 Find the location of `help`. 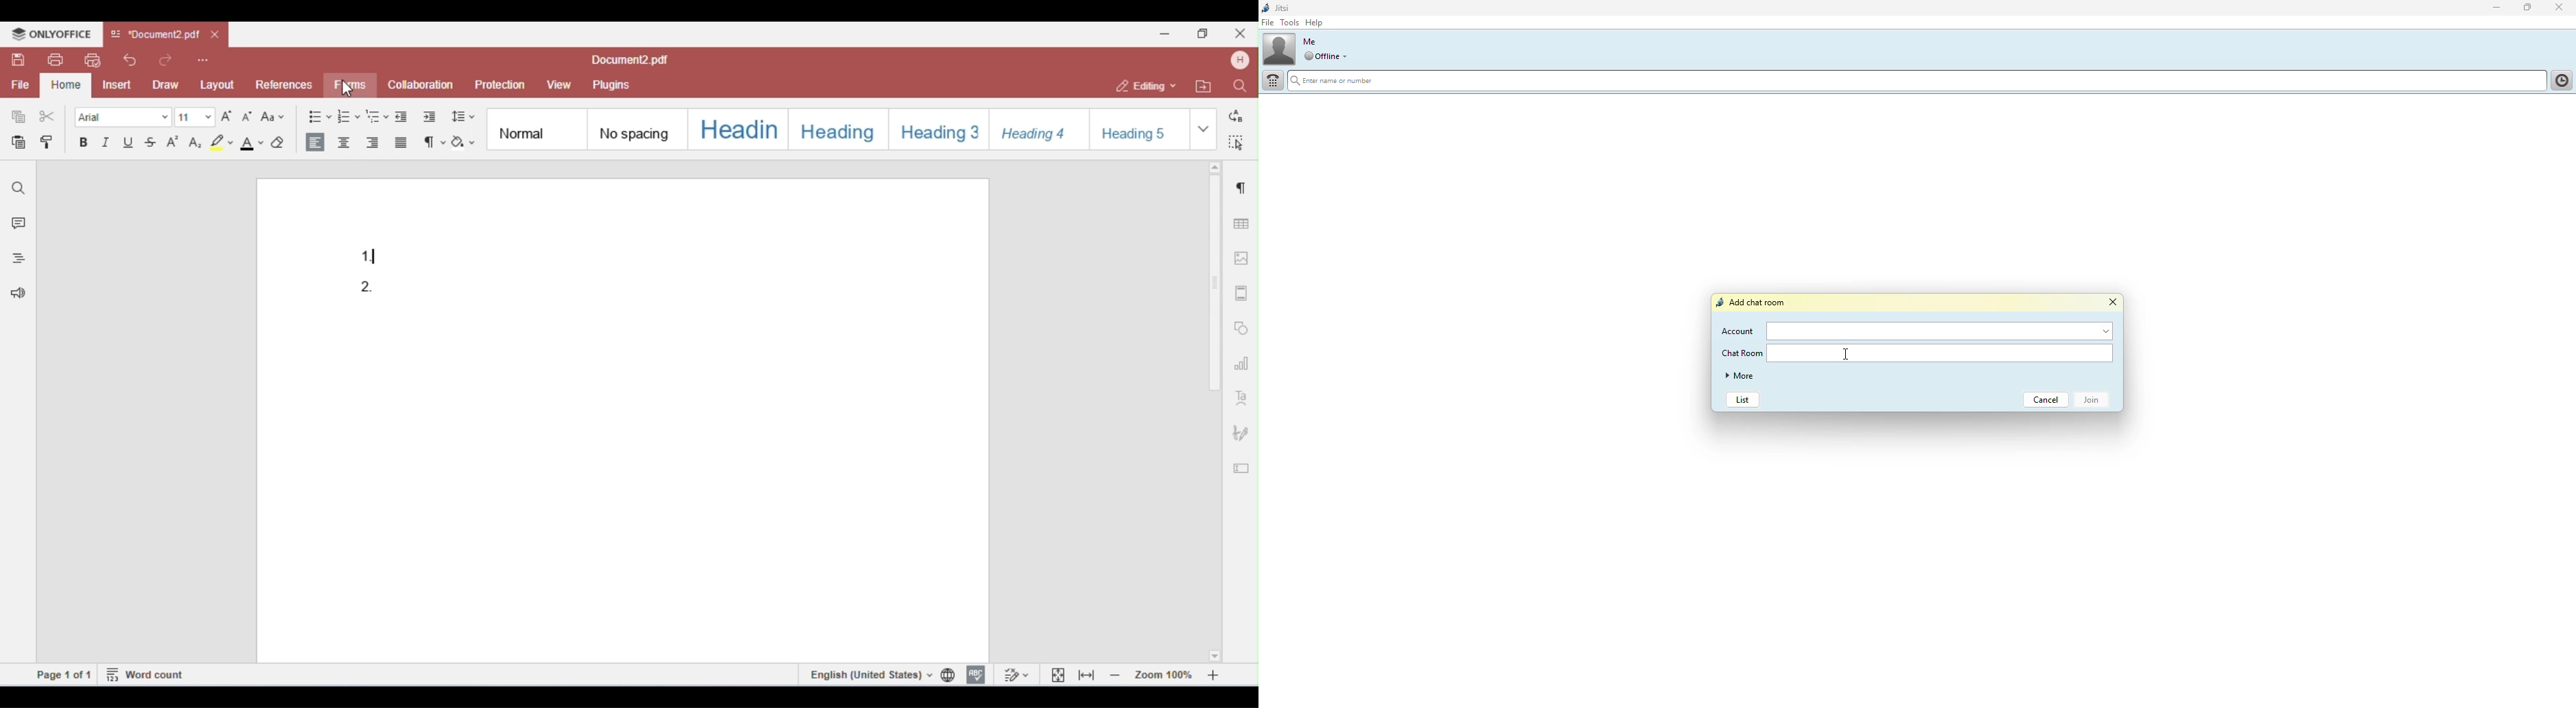

help is located at coordinates (1317, 23).